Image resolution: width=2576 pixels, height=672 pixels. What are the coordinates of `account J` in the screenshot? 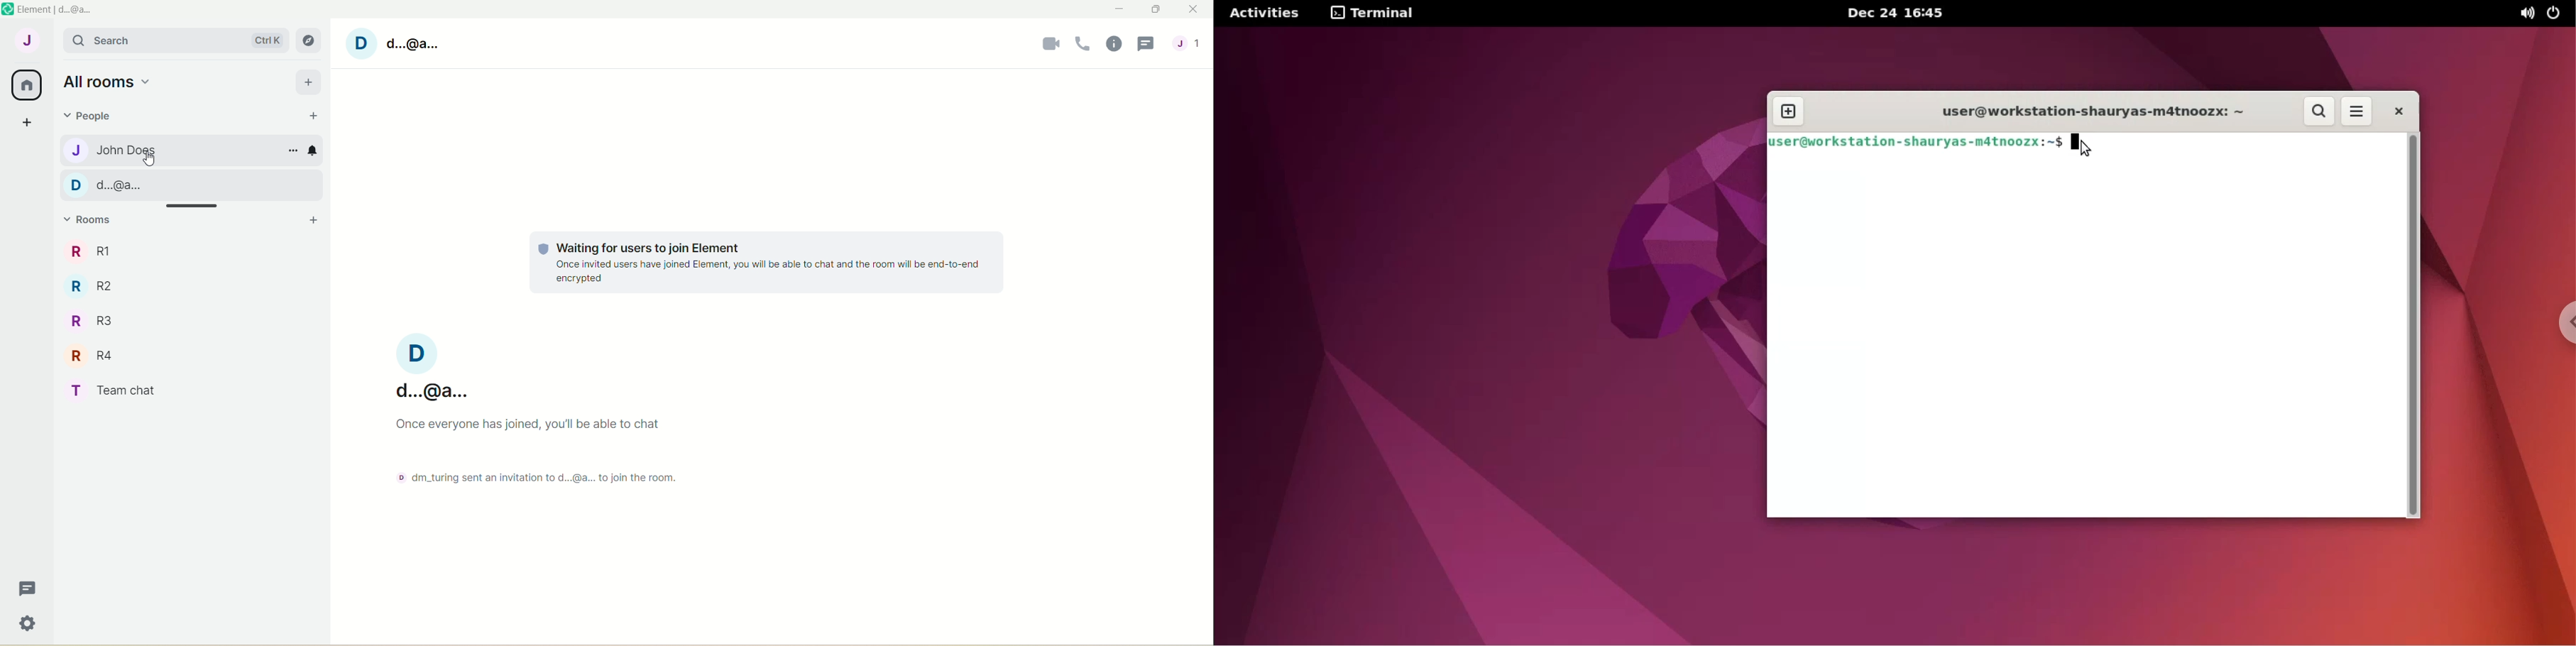 It's located at (26, 39).